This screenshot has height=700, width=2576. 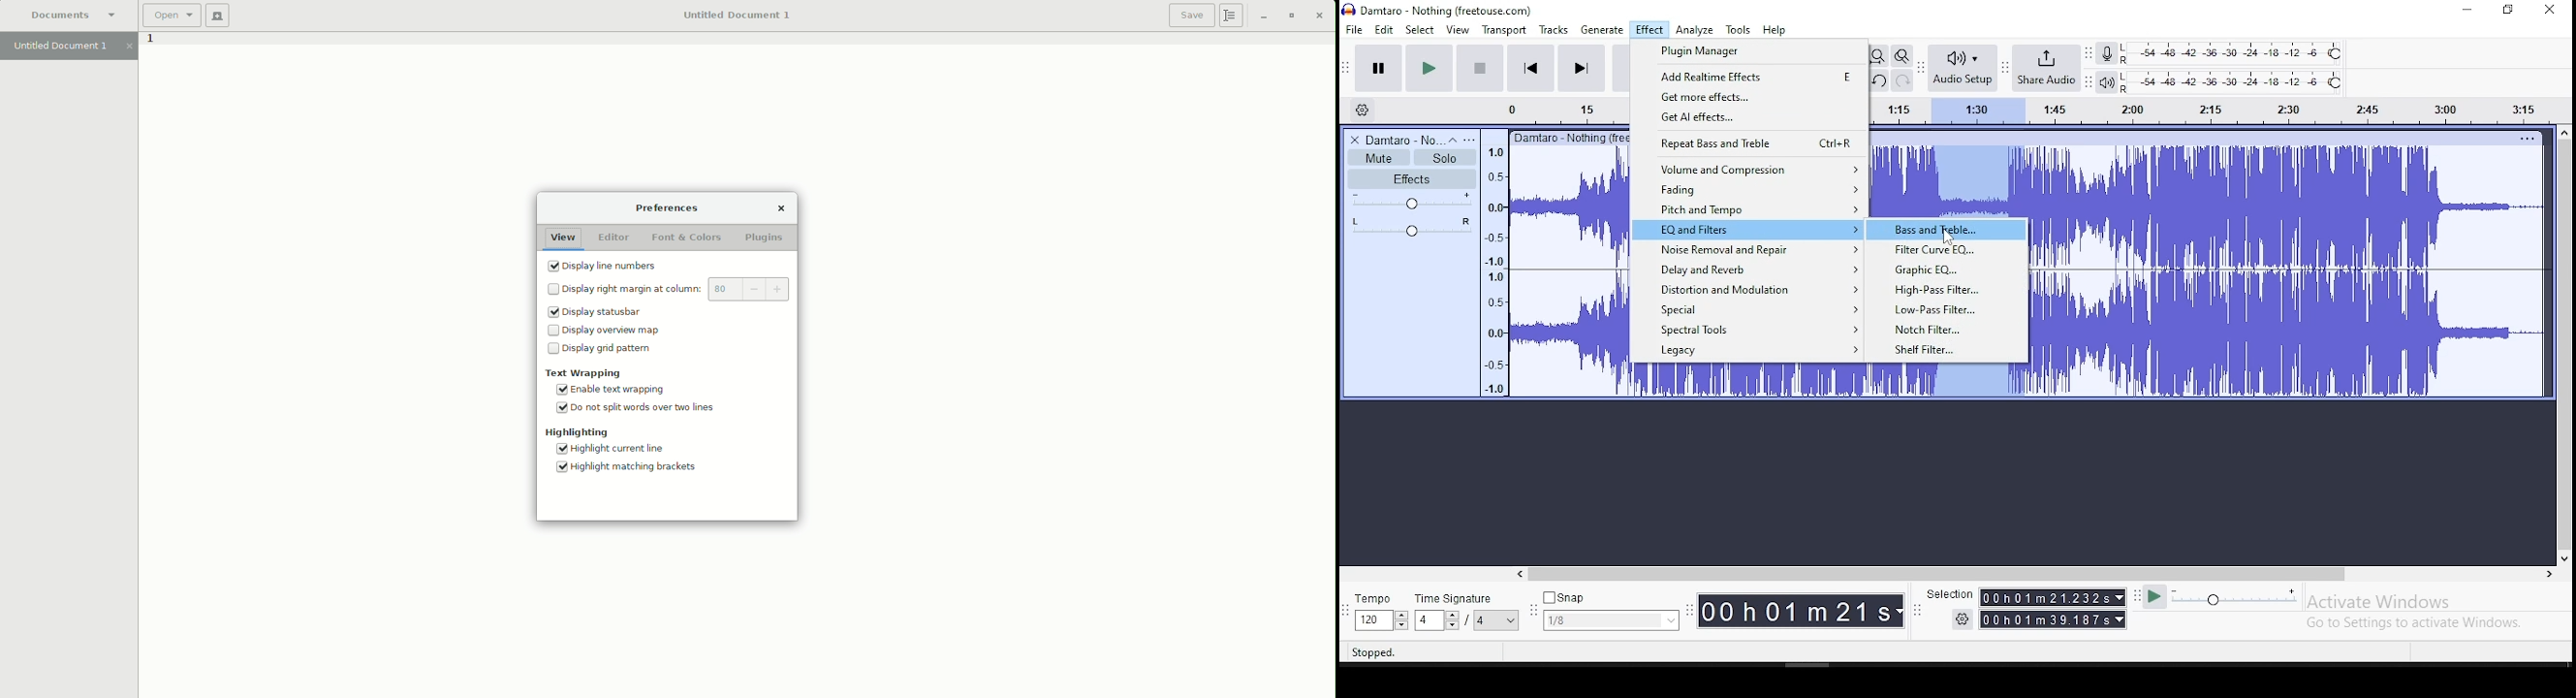 I want to click on High pass filter, so click(x=1950, y=289).